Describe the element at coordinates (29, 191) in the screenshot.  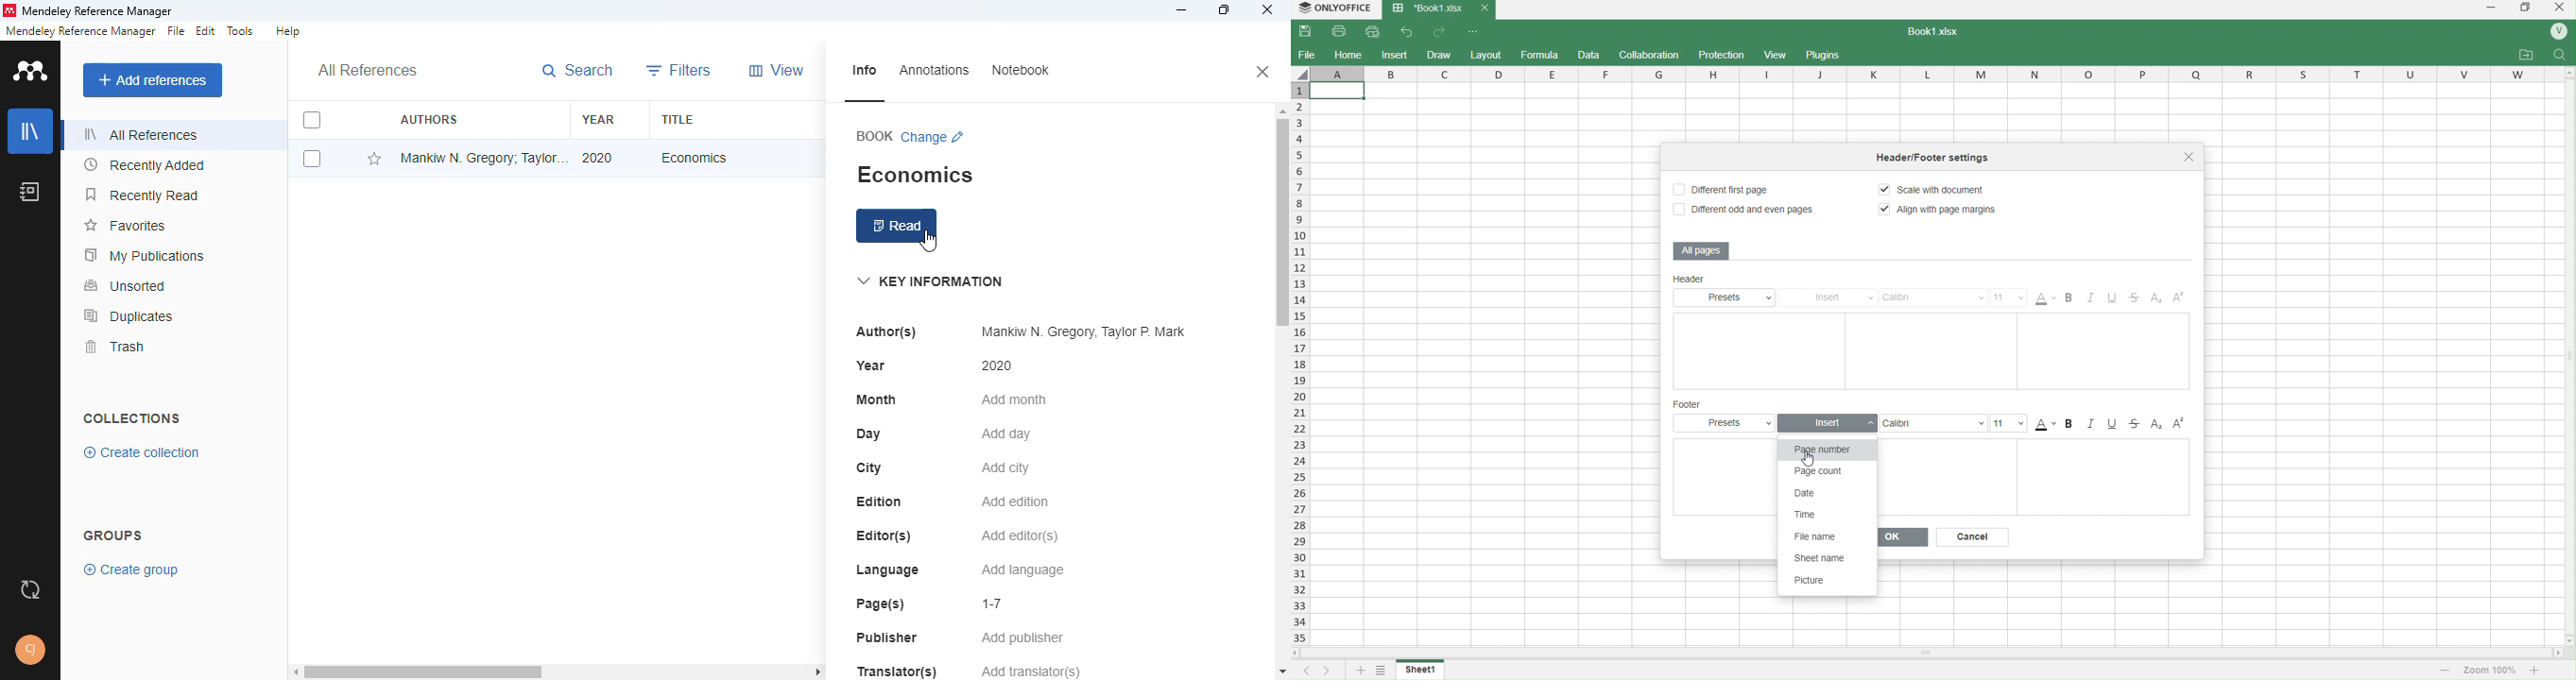
I see `notebook` at that location.